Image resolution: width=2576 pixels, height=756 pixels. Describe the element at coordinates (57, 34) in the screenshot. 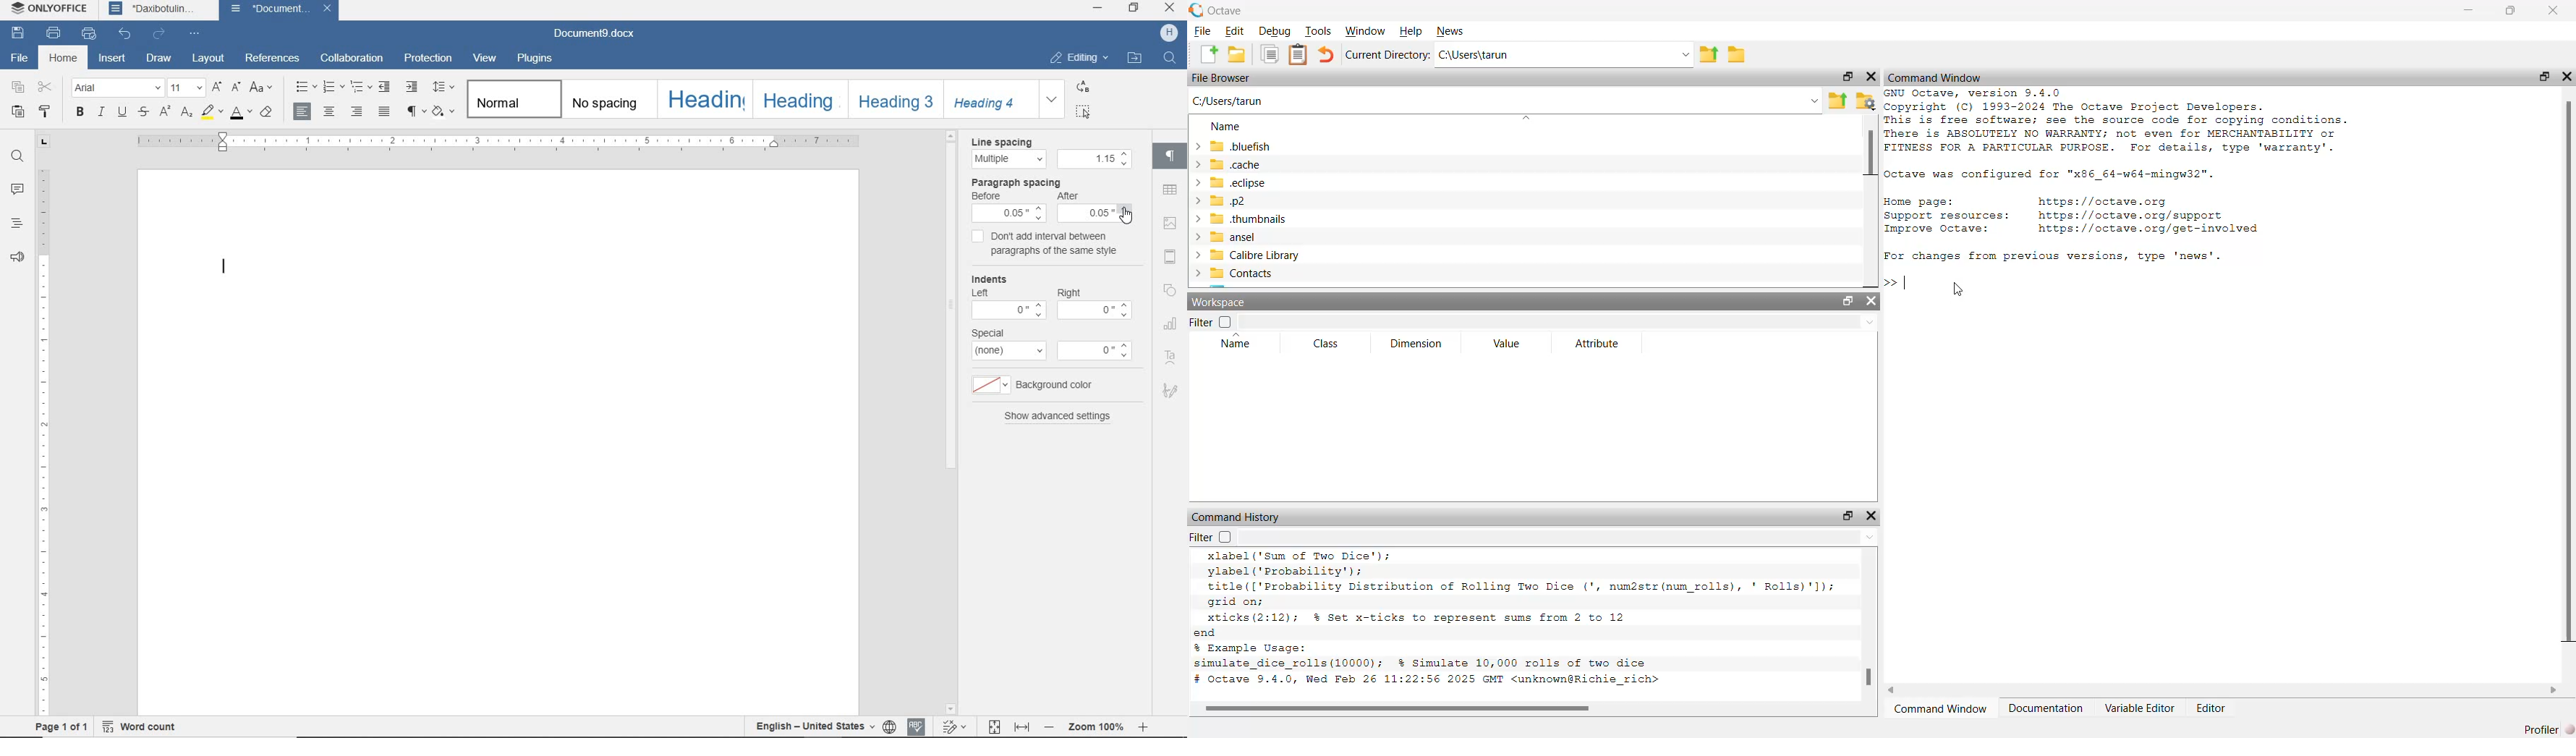

I see `print` at that location.